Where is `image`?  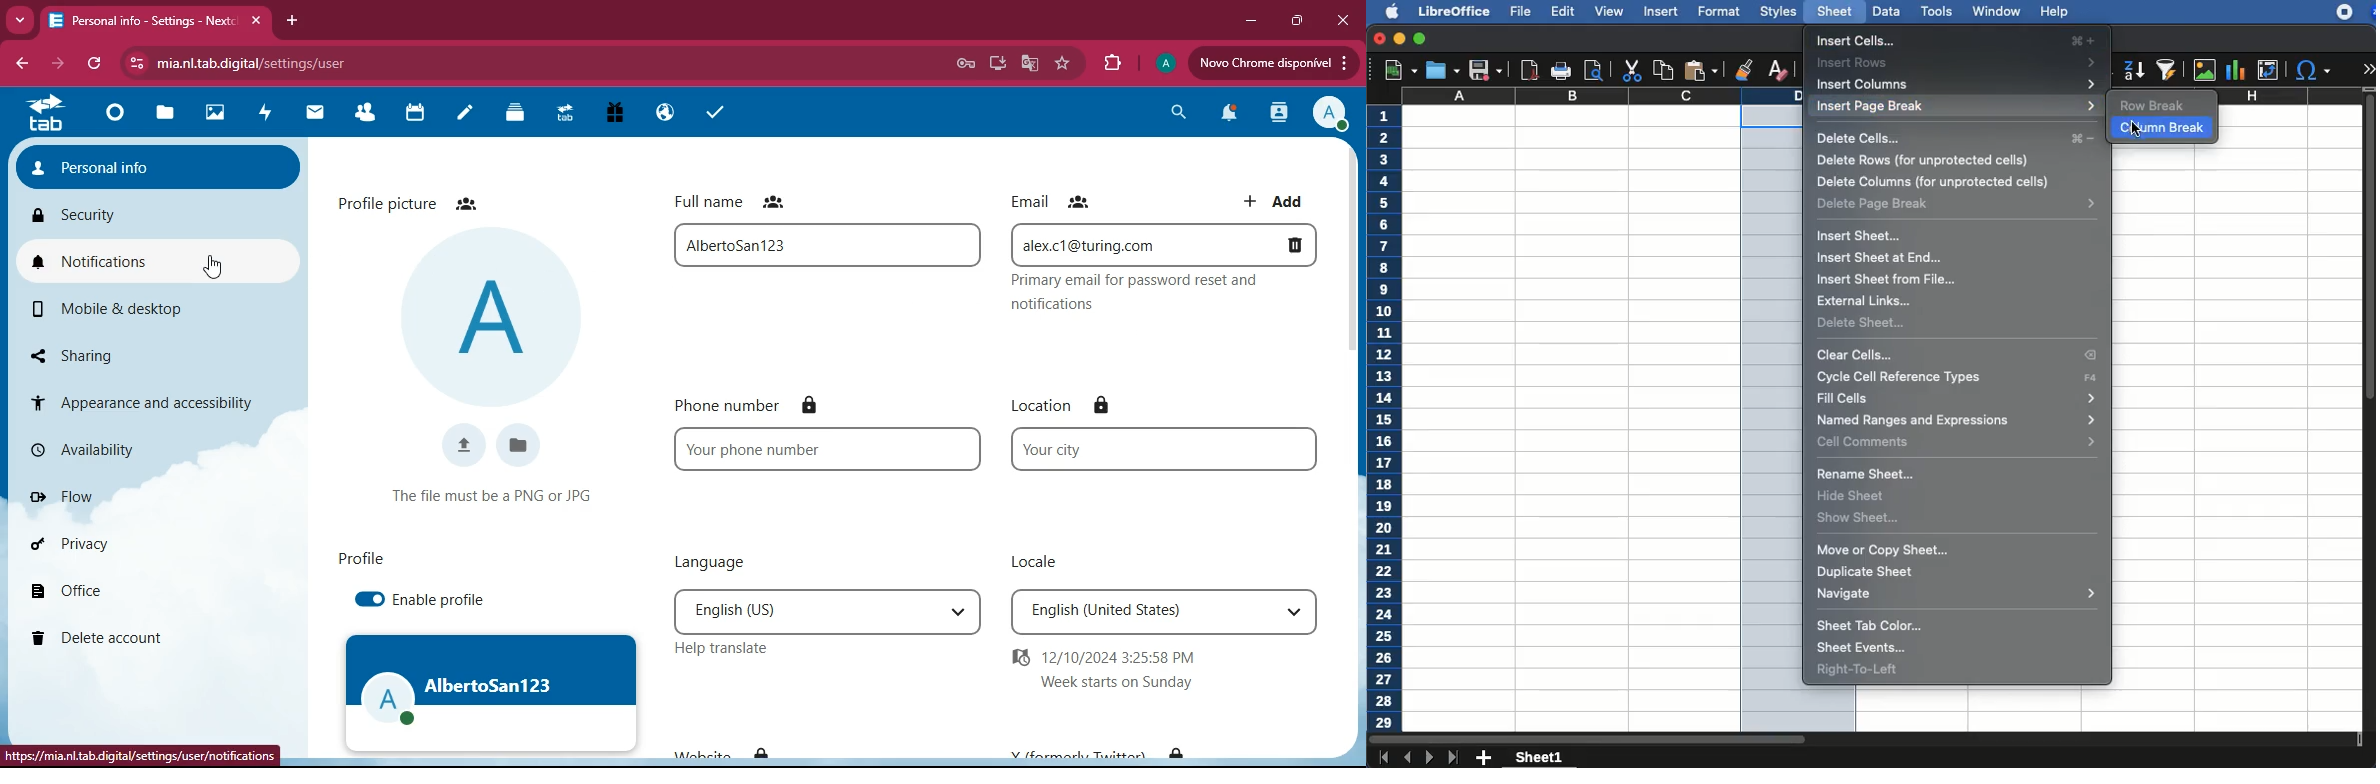
image is located at coordinates (2205, 70).